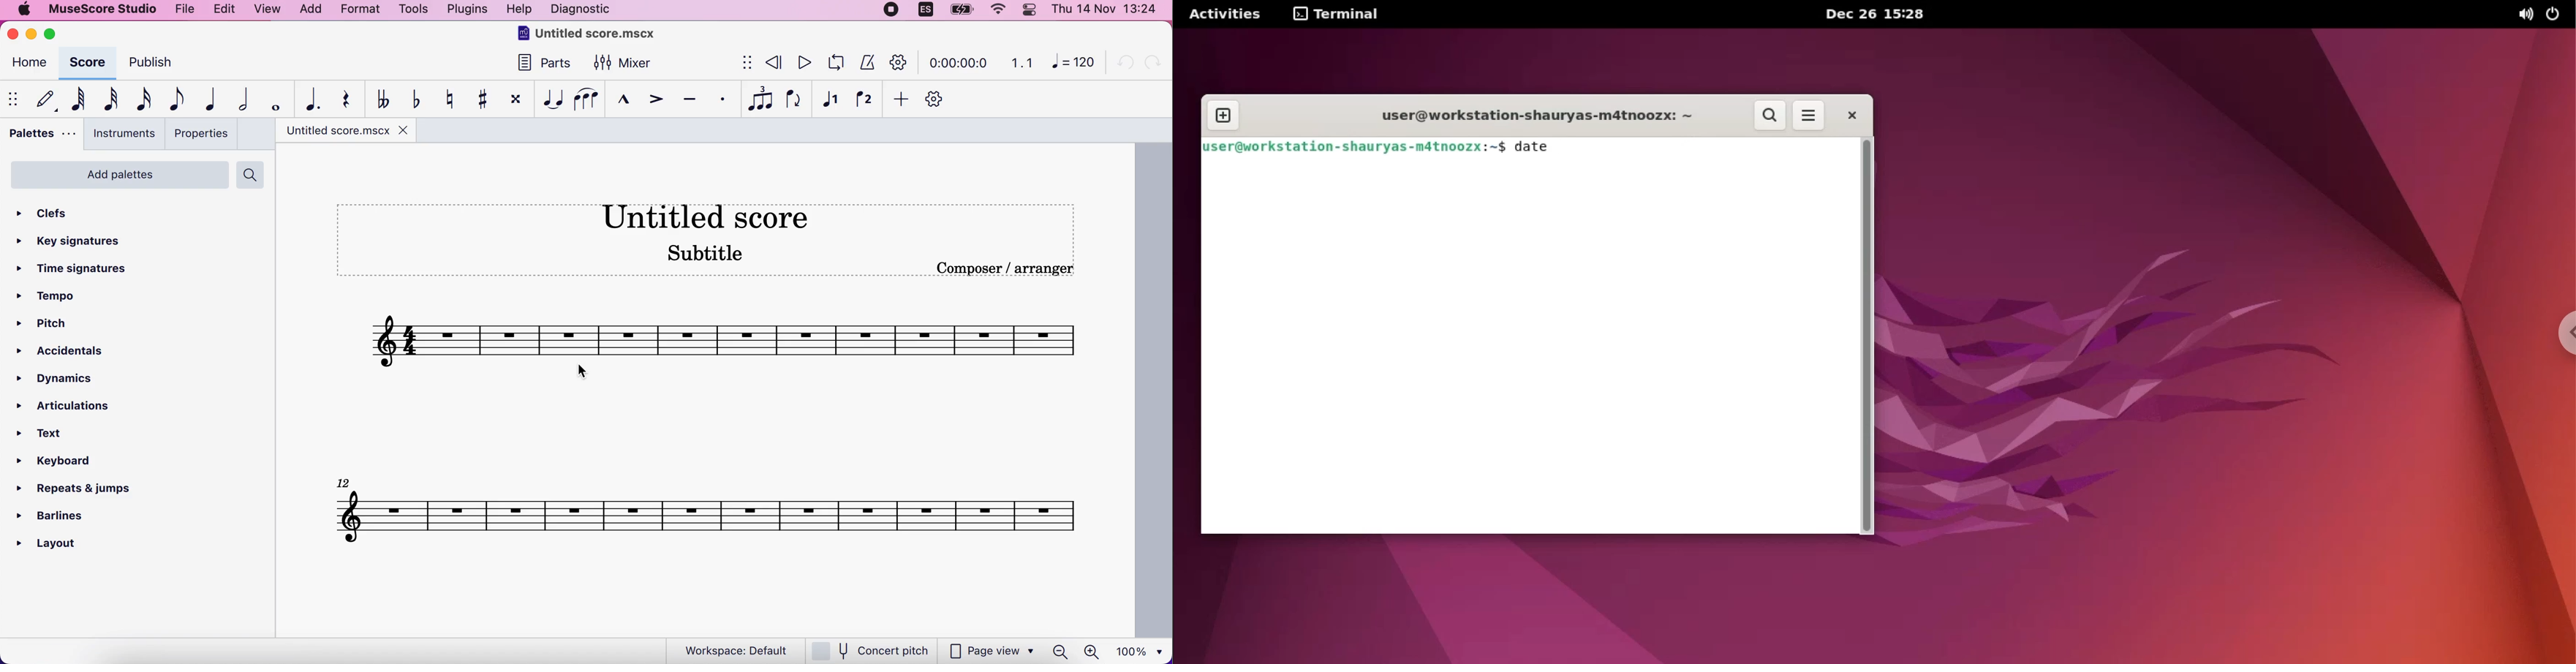 The width and height of the screenshot is (2576, 672). Describe the element at coordinates (43, 102) in the screenshot. I see `default` at that location.